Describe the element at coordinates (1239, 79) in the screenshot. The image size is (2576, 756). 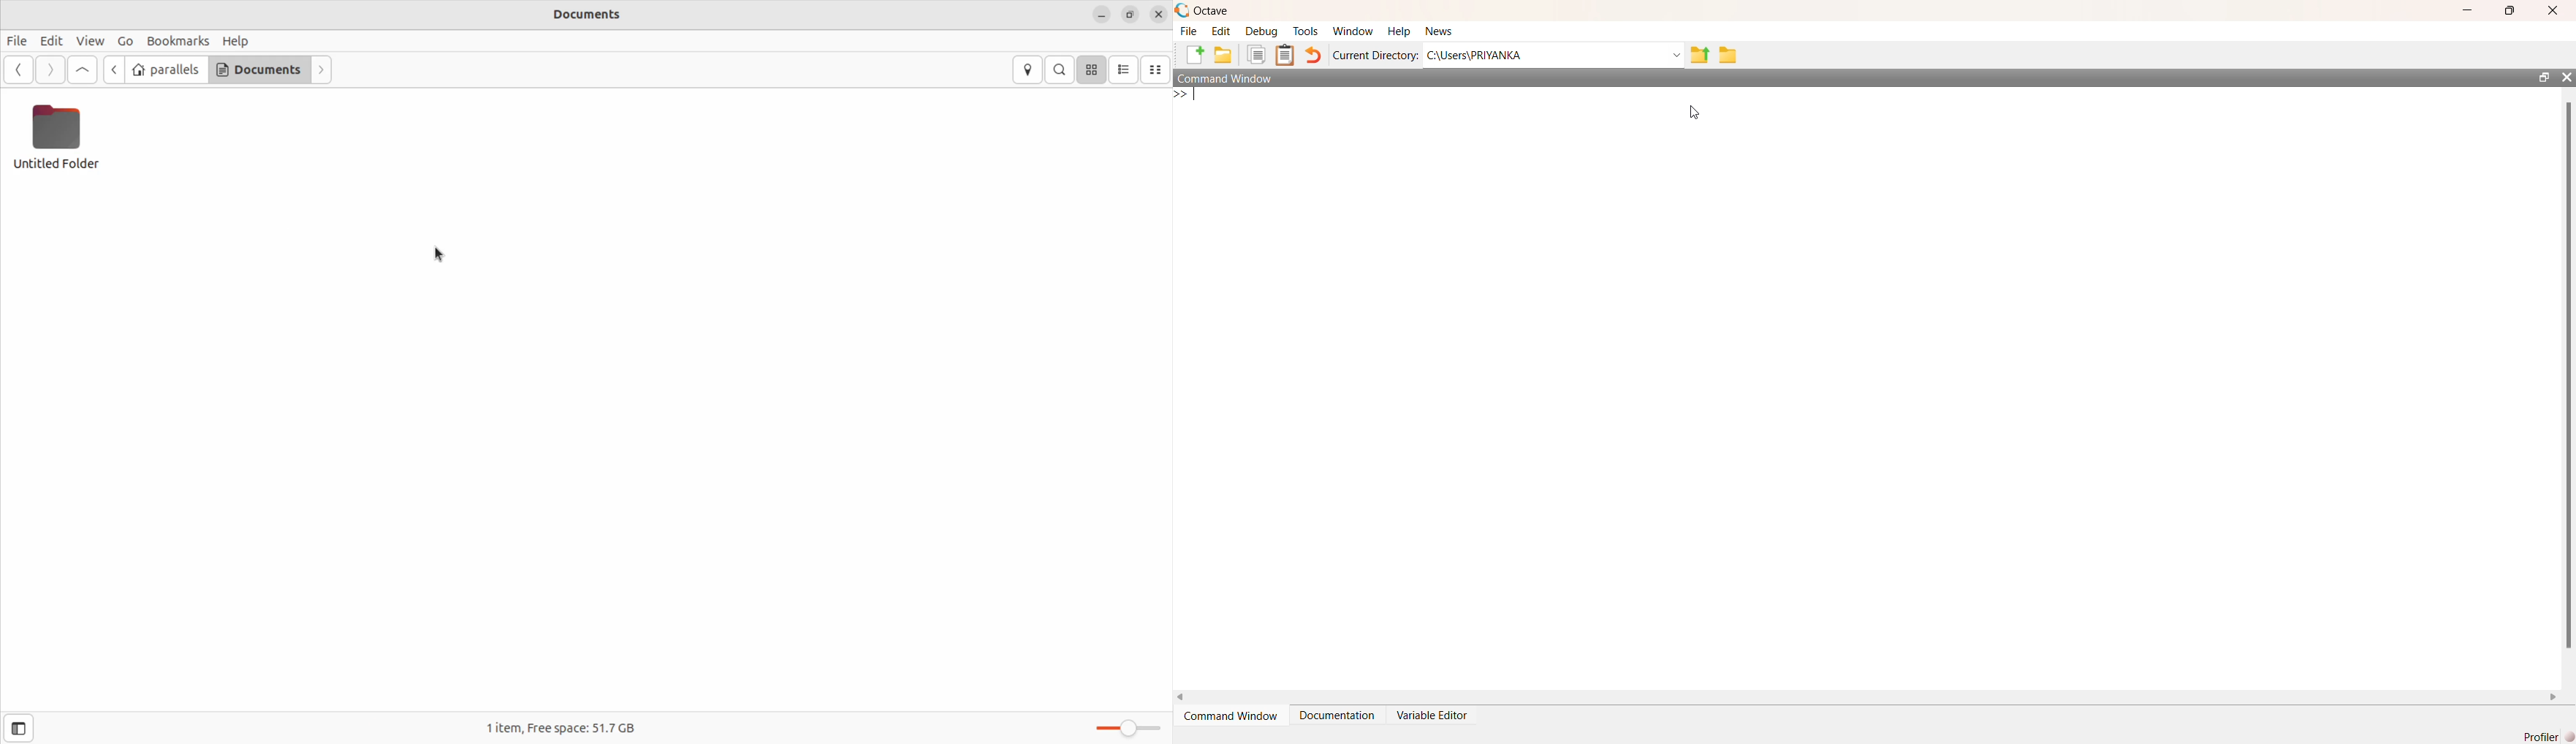
I see `command window` at that location.